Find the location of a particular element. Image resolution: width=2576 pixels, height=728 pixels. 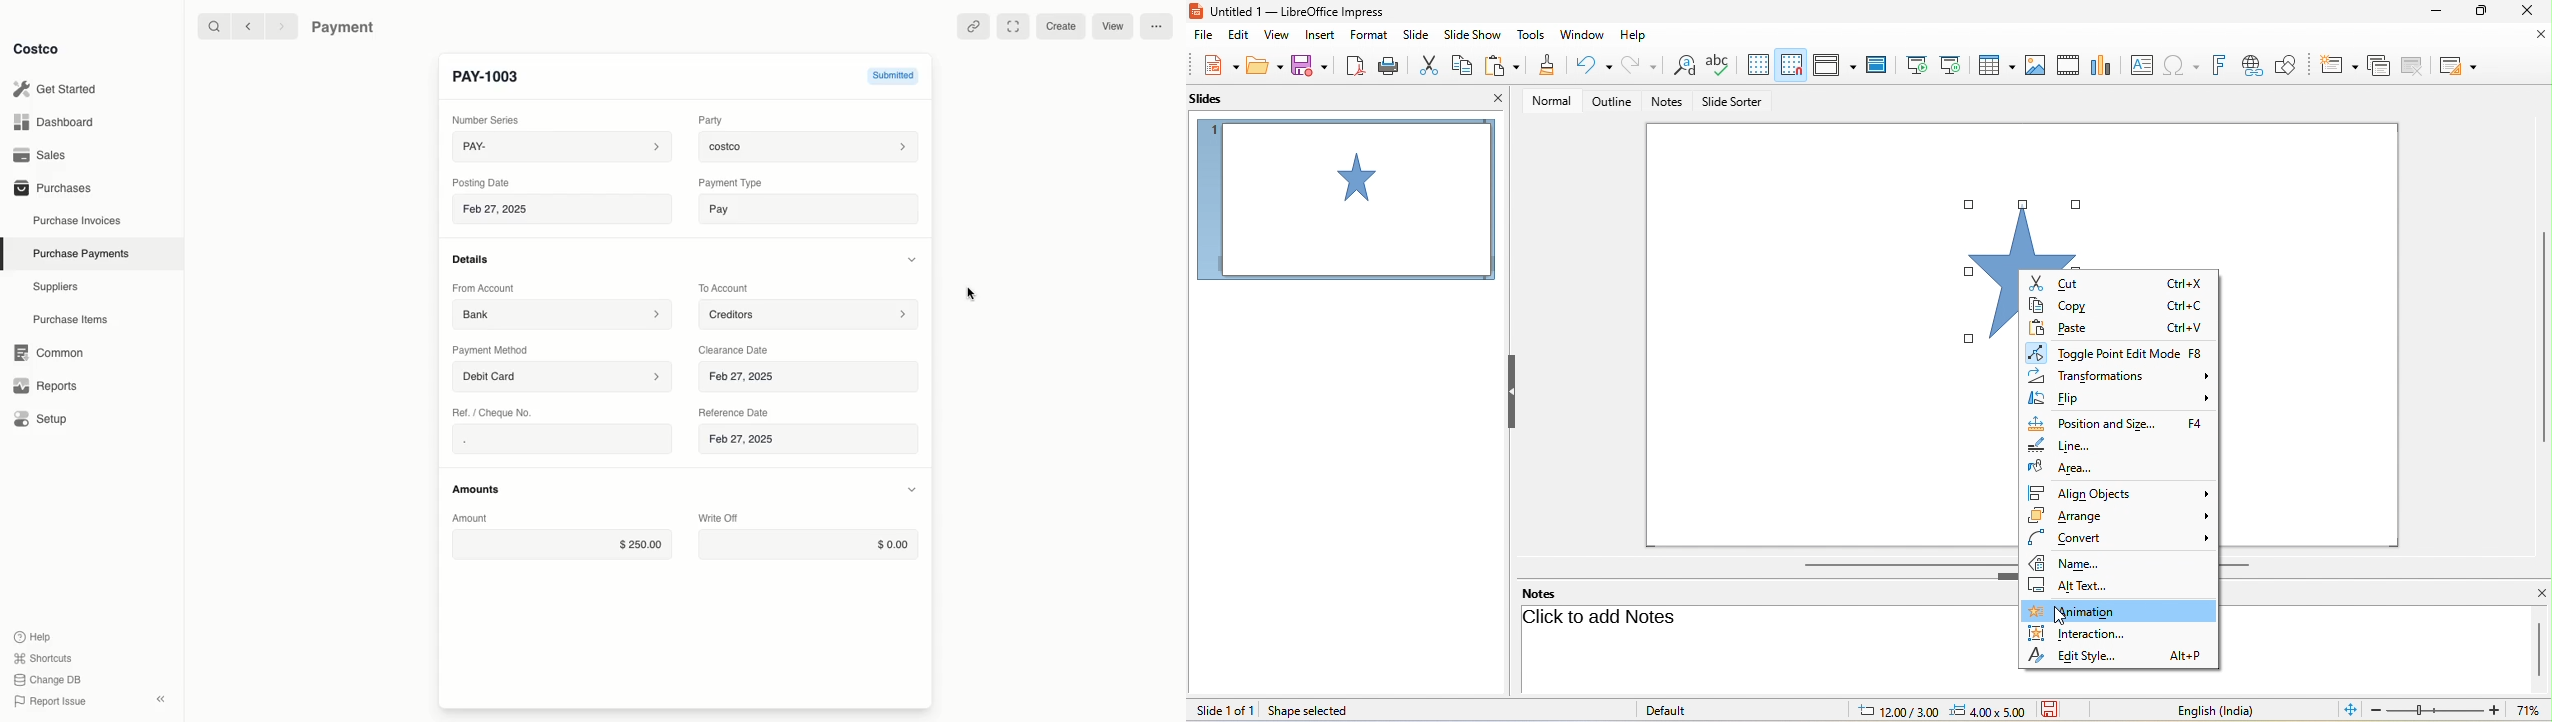

new is located at coordinates (1219, 65).